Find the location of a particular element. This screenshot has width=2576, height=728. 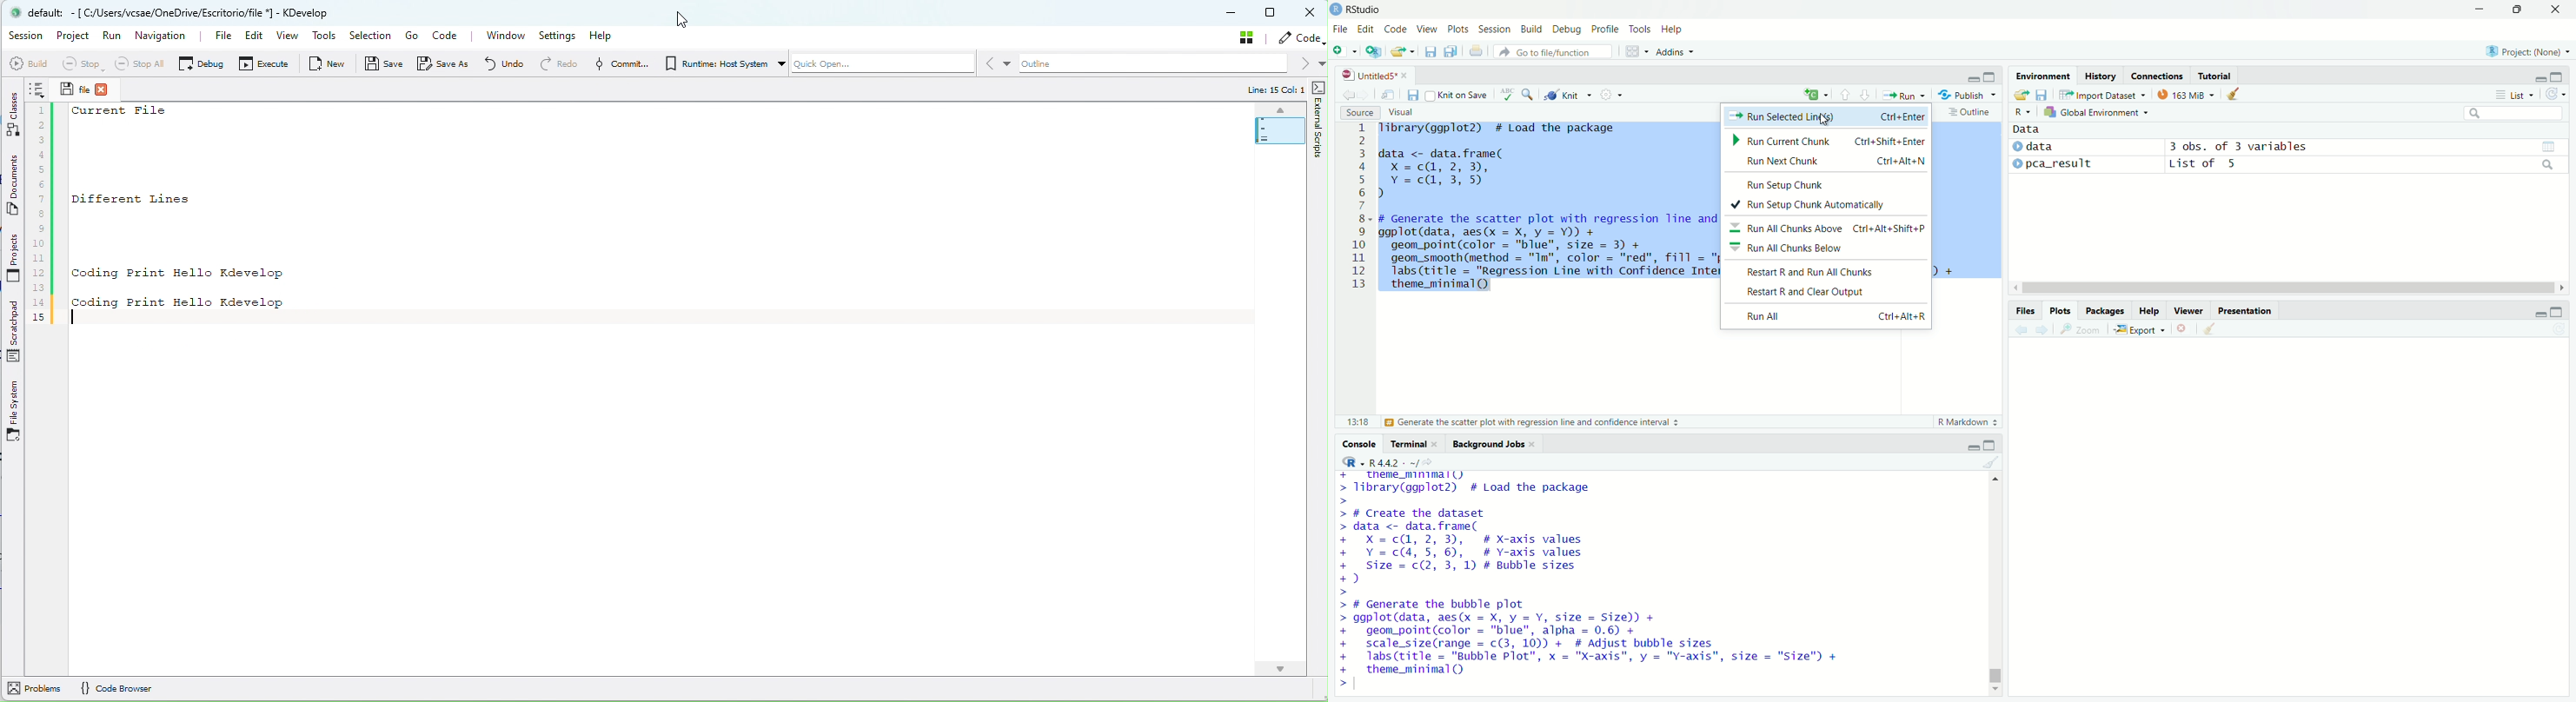

Knit is located at coordinates (1568, 94).